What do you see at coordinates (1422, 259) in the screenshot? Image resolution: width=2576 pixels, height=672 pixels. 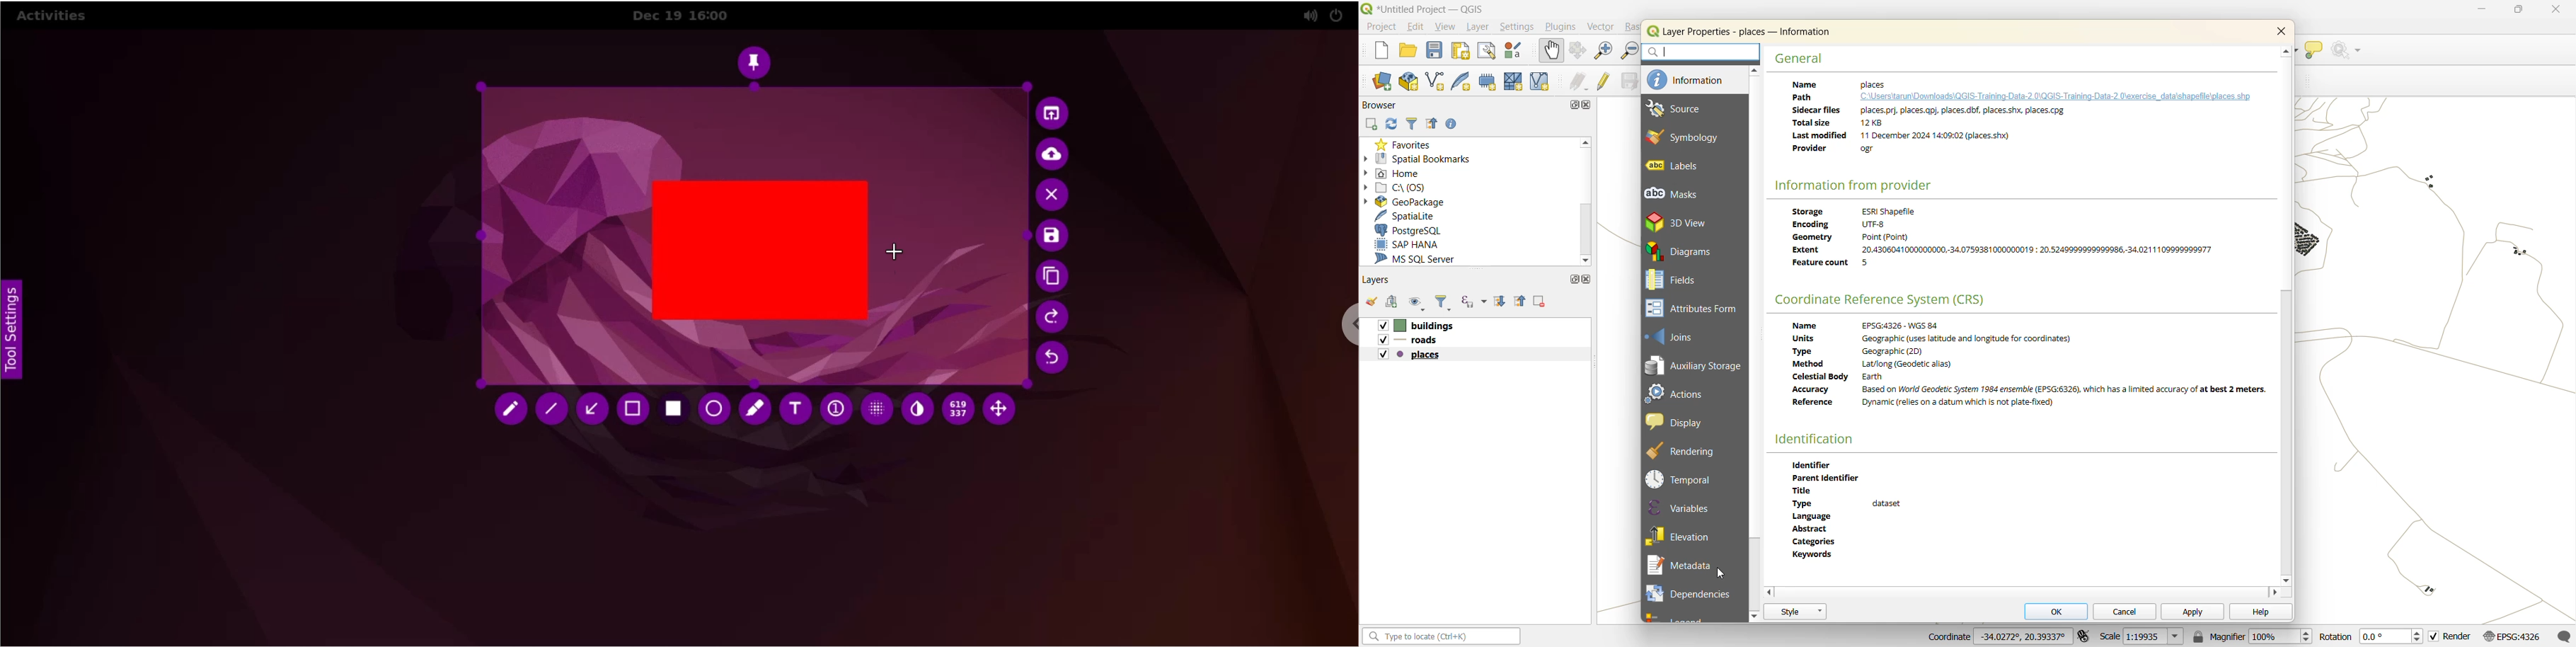 I see `ms sql server` at bounding box center [1422, 259].